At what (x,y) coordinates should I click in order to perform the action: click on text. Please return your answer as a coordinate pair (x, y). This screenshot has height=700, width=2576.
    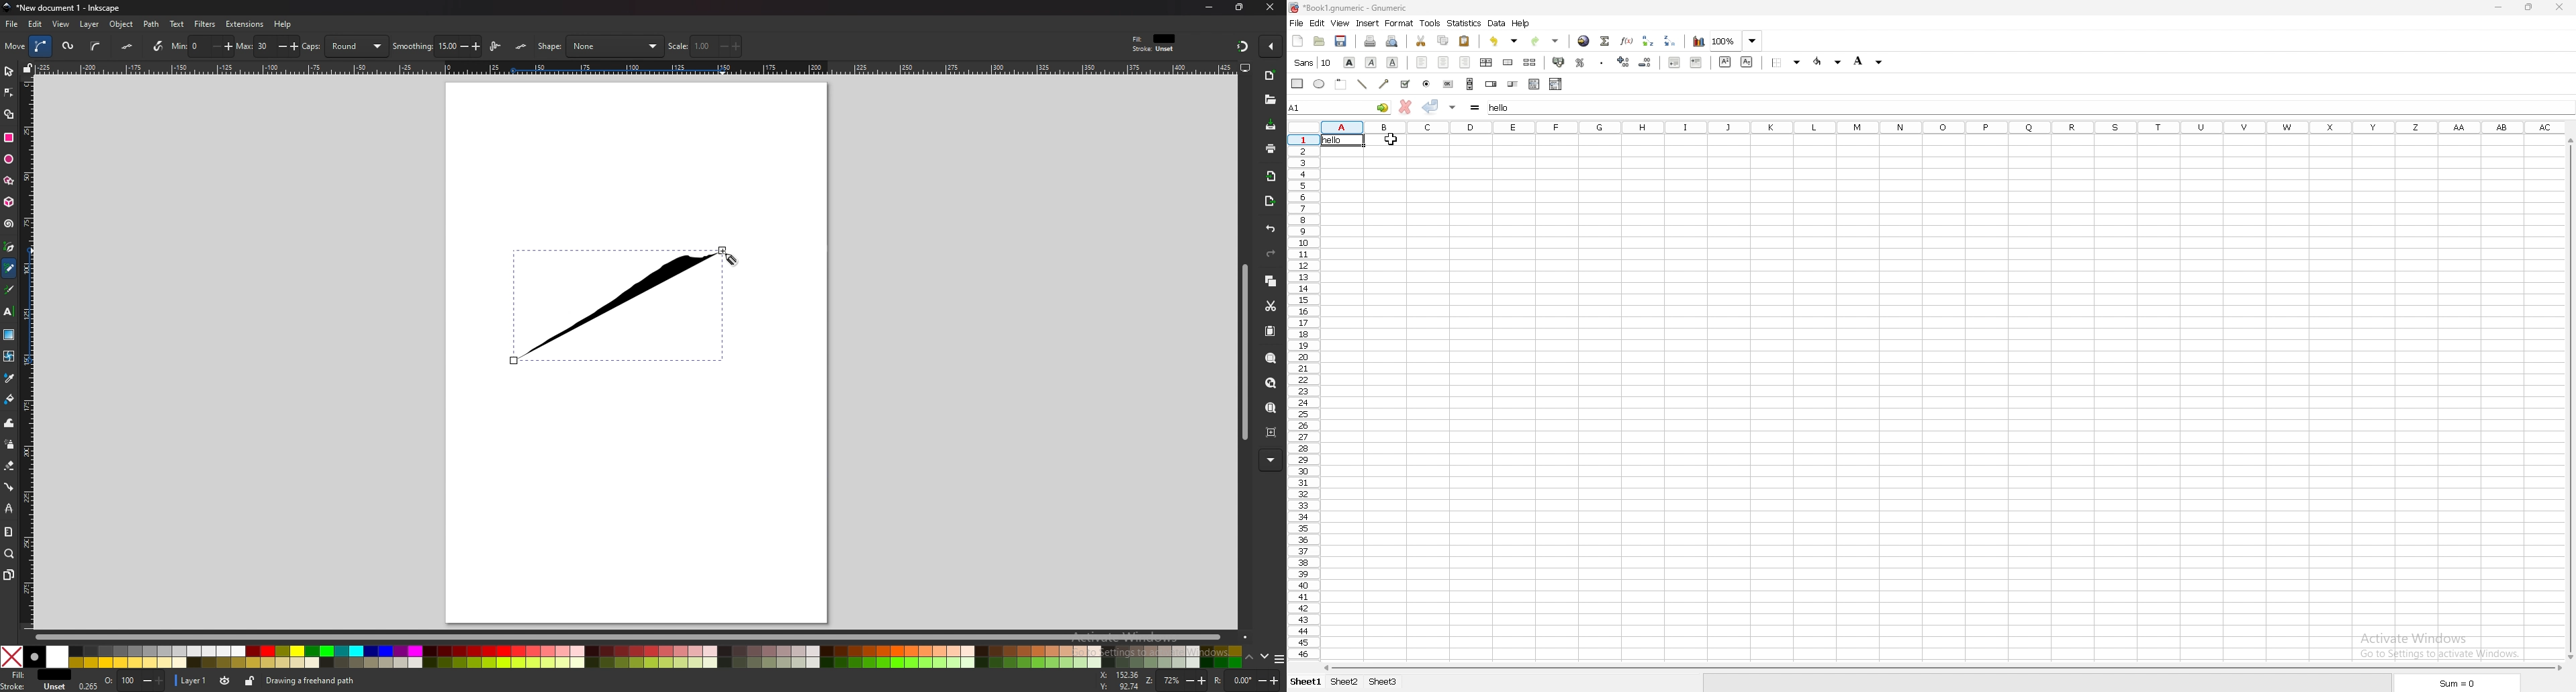
    Looking at the image, I should click on (9, 311).